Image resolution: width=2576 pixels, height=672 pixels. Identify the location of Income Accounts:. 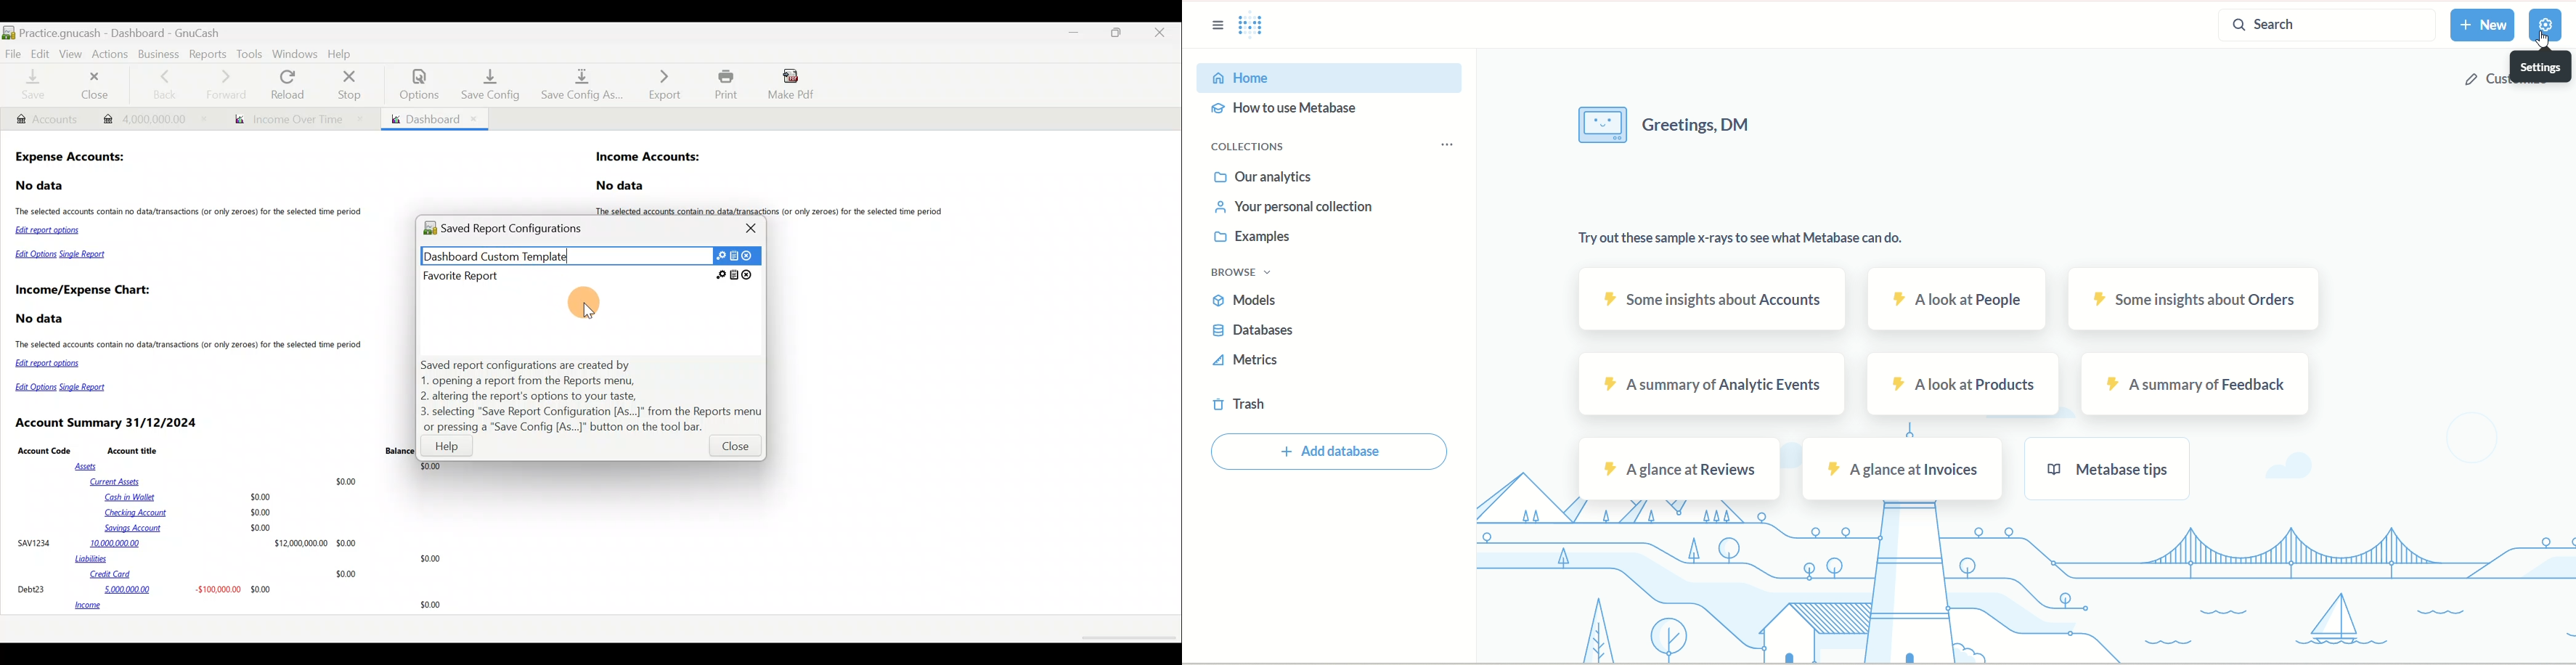
(649, 158).